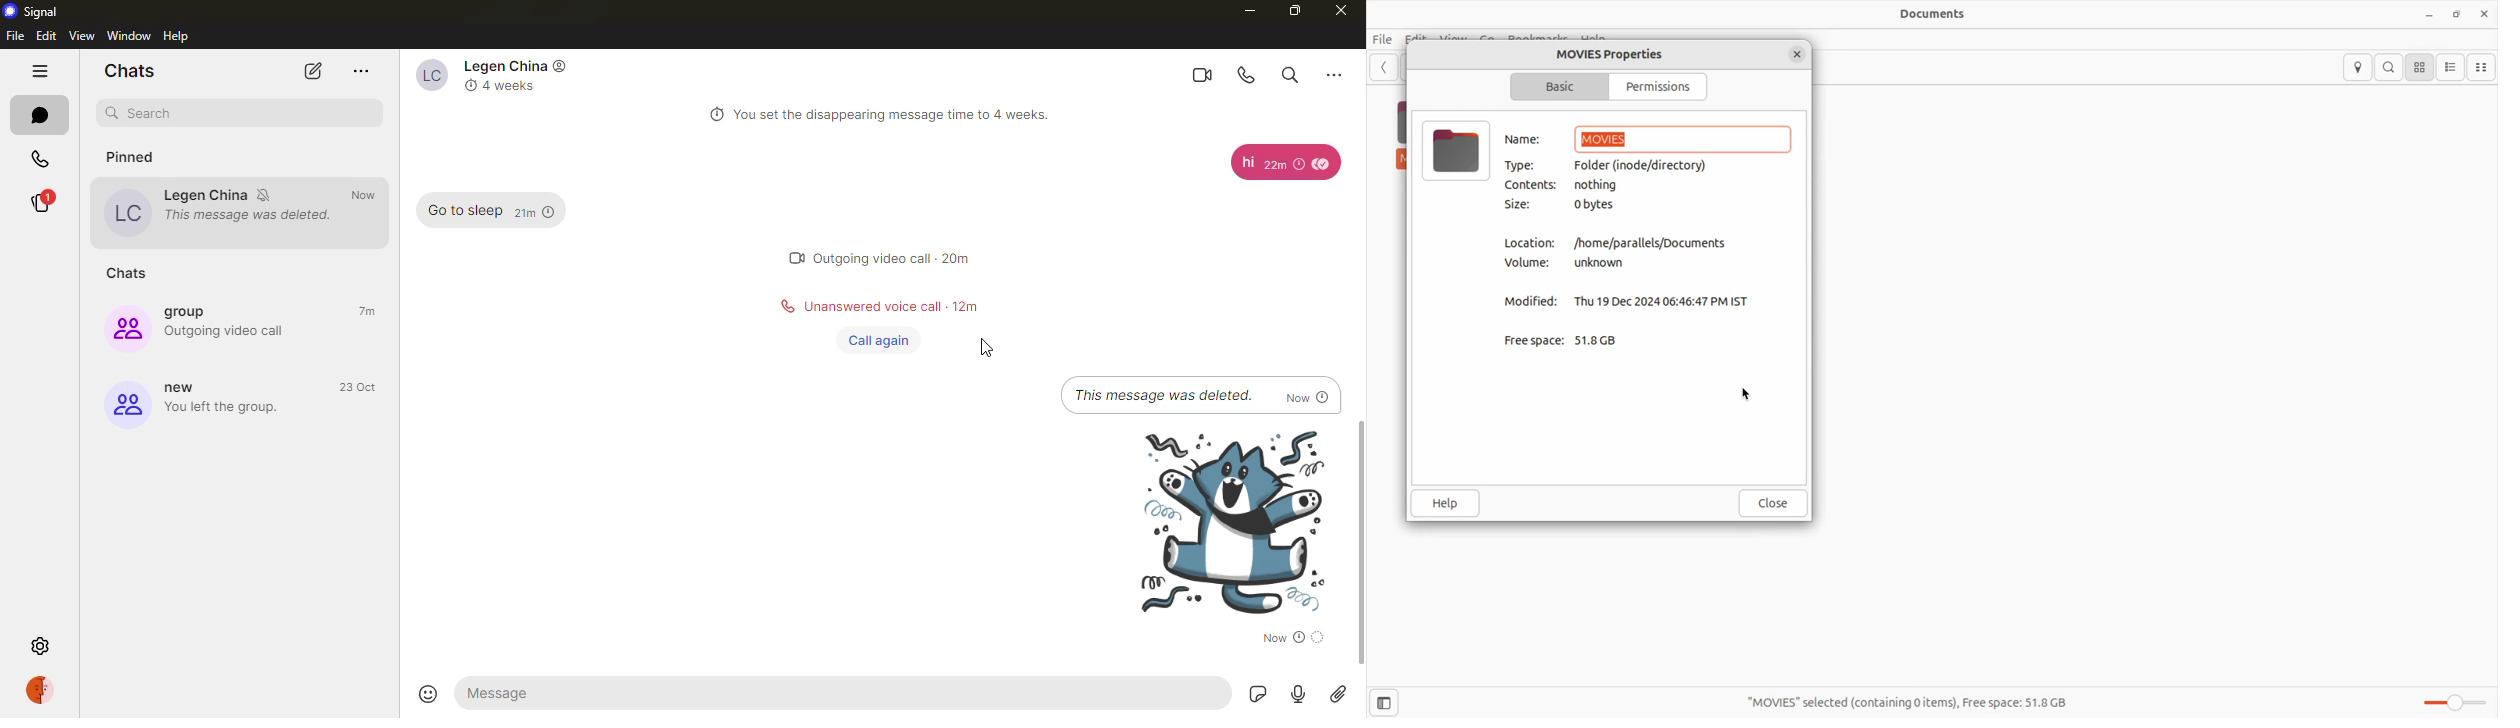 This screenshot has width=2520, height=728. What do you see at coordinates (510, 87) in the screenshot?
I see `4 weeks` at bounding box center [510, 87].